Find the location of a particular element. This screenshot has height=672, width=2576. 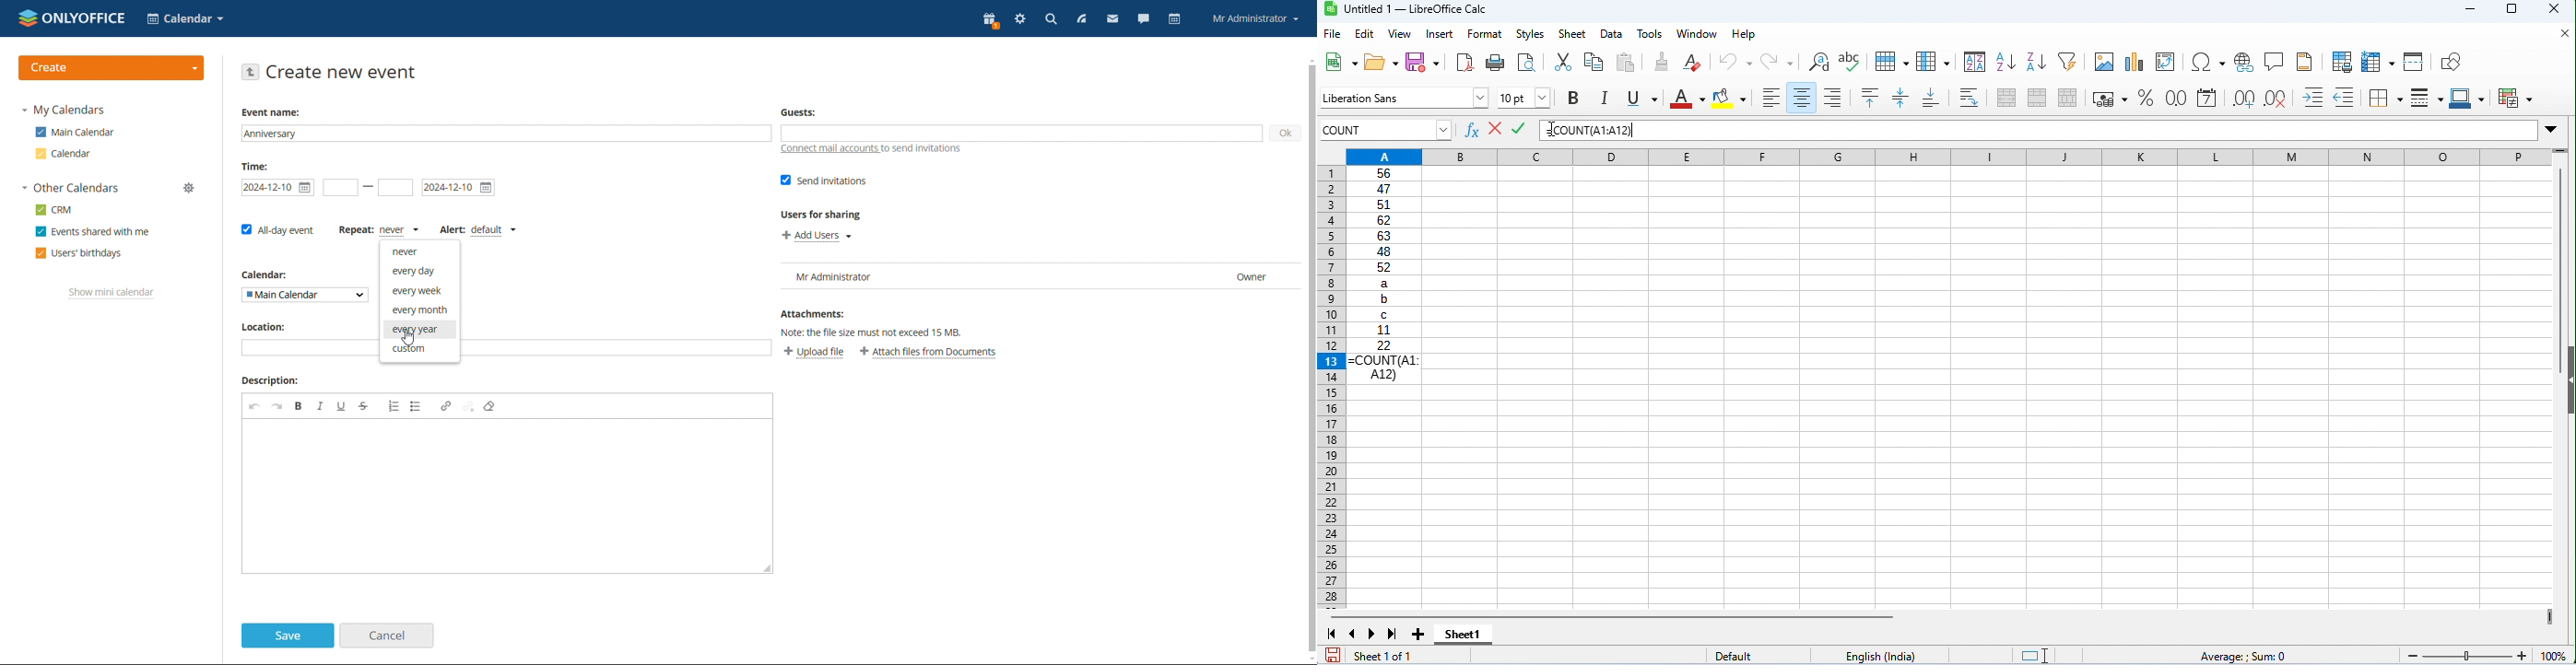

bold is located at coordinates (298, 406).